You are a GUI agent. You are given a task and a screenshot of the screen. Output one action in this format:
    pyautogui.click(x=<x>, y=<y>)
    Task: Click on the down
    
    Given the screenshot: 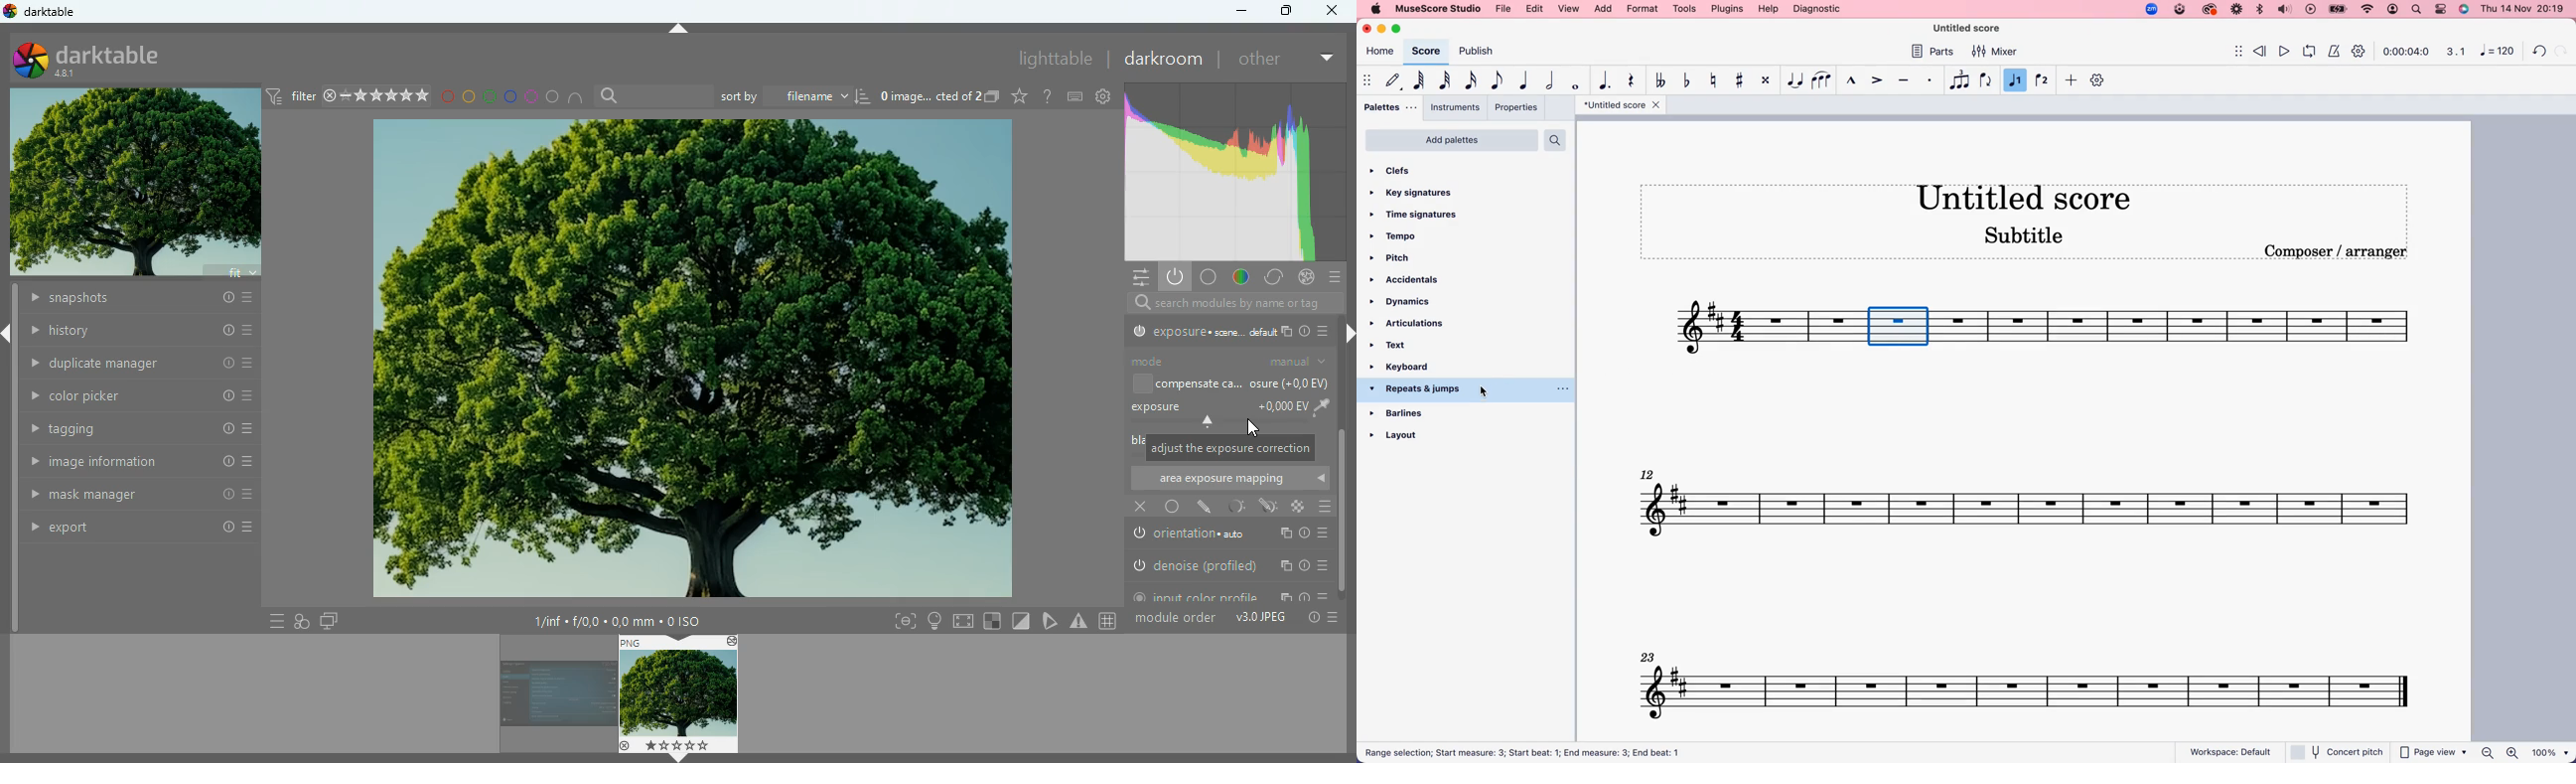 What is the action you would take?
    pyautogui.click(x=681, y=758)
    